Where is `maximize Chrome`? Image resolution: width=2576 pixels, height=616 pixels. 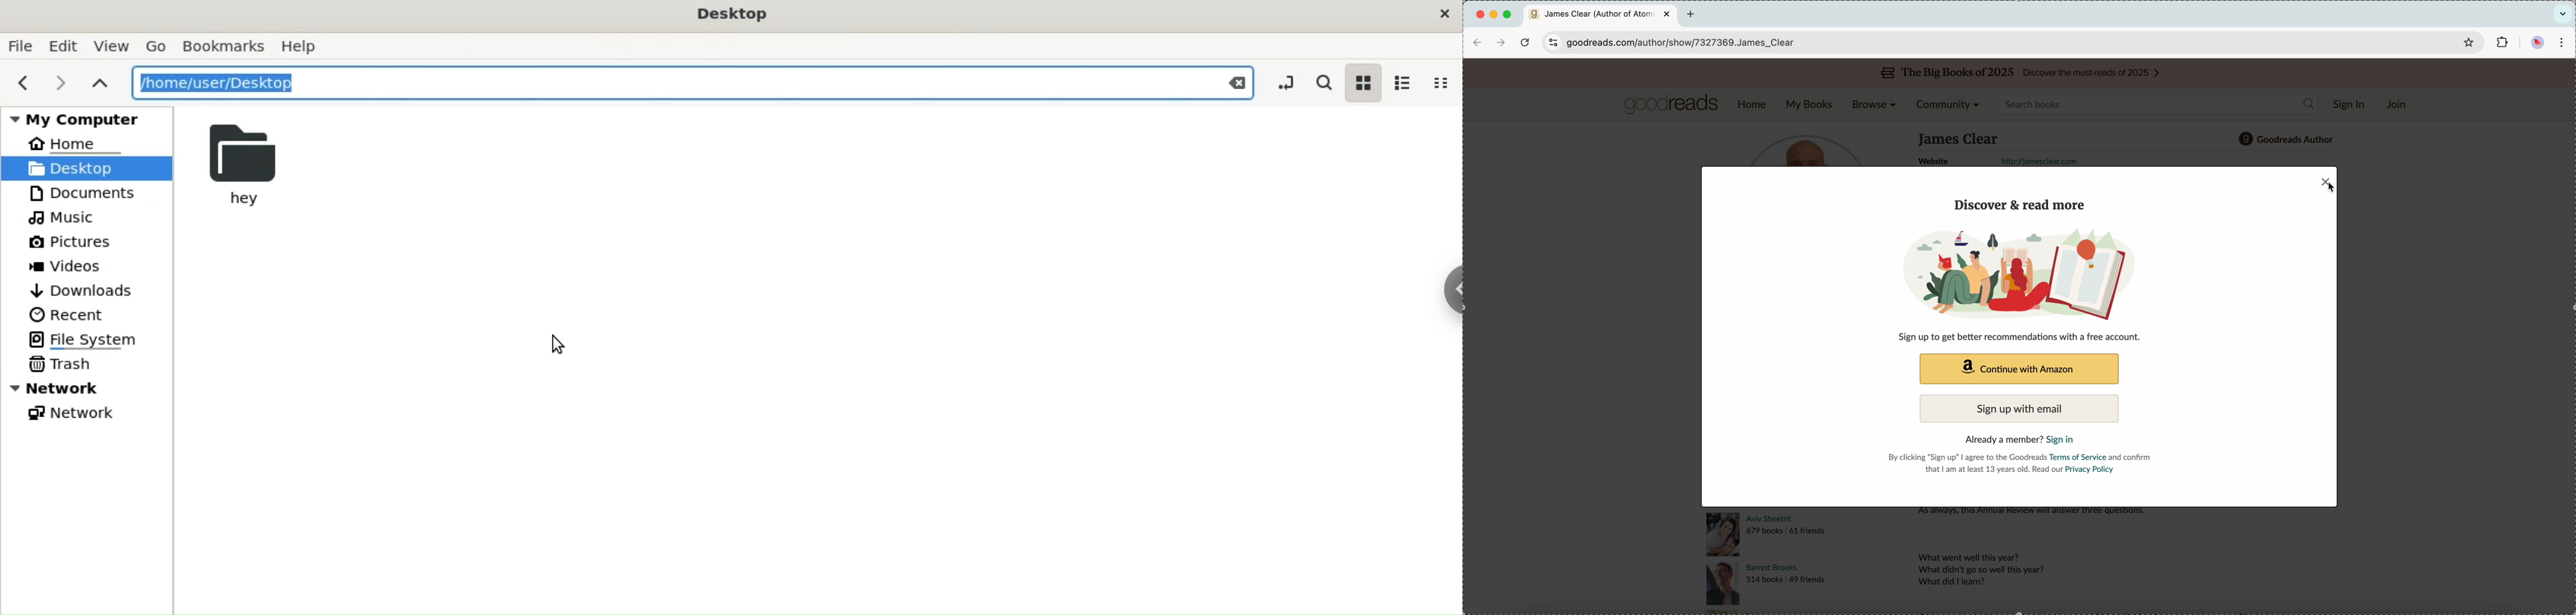 maximize Chrome is located at coordinates (1508, 14).